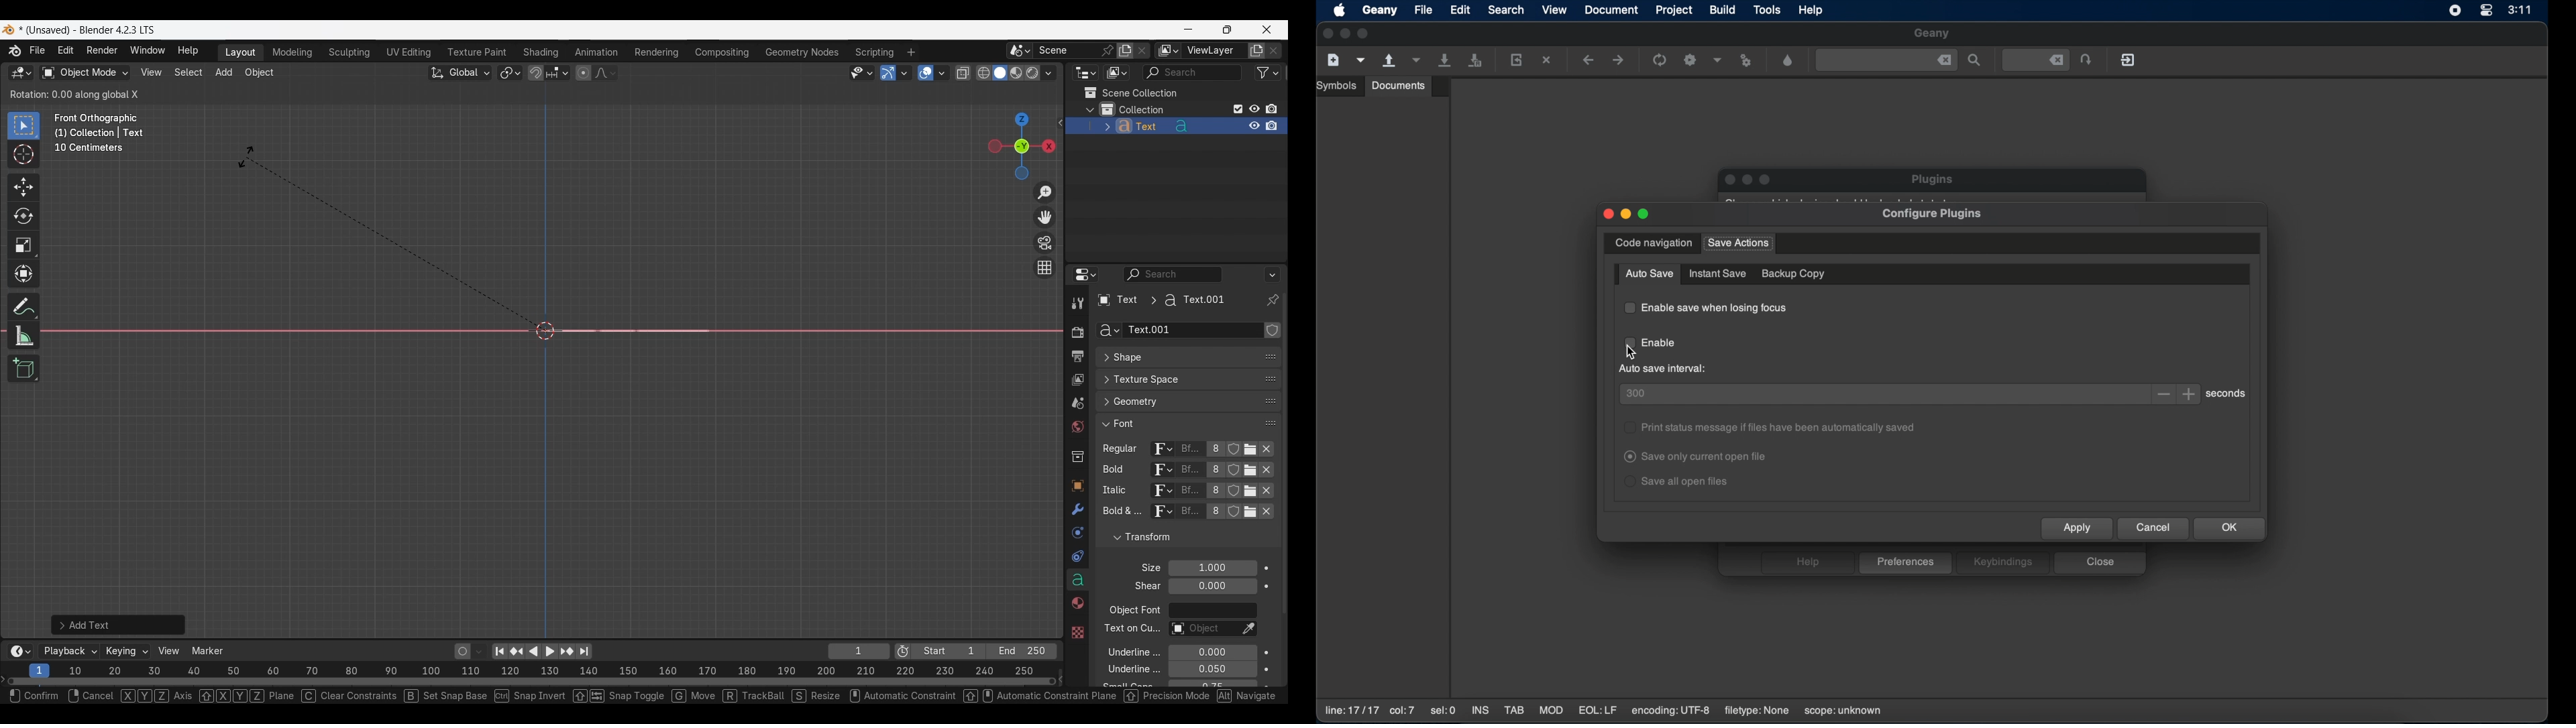 The height and width of the screenshot is (728, 2576). What do you see at coordinates (1234, 481) in the screenshot?
I see `Fake user for respe` at bounding box center [1234, 481].